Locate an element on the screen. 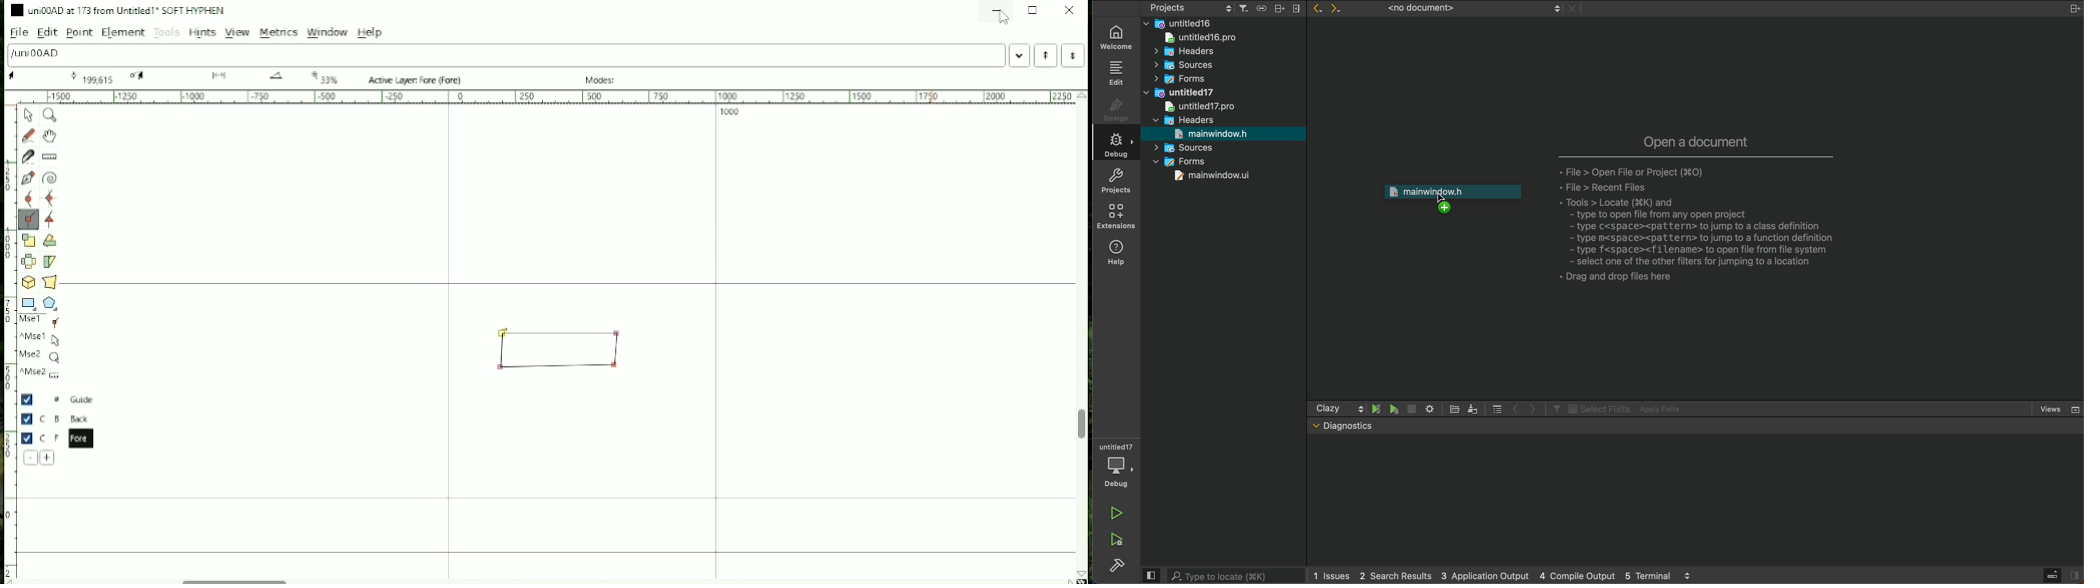  173 Oxad U+00AD "uni00AD" SOFT HYPHEN is located at coordinates (1078, 572).